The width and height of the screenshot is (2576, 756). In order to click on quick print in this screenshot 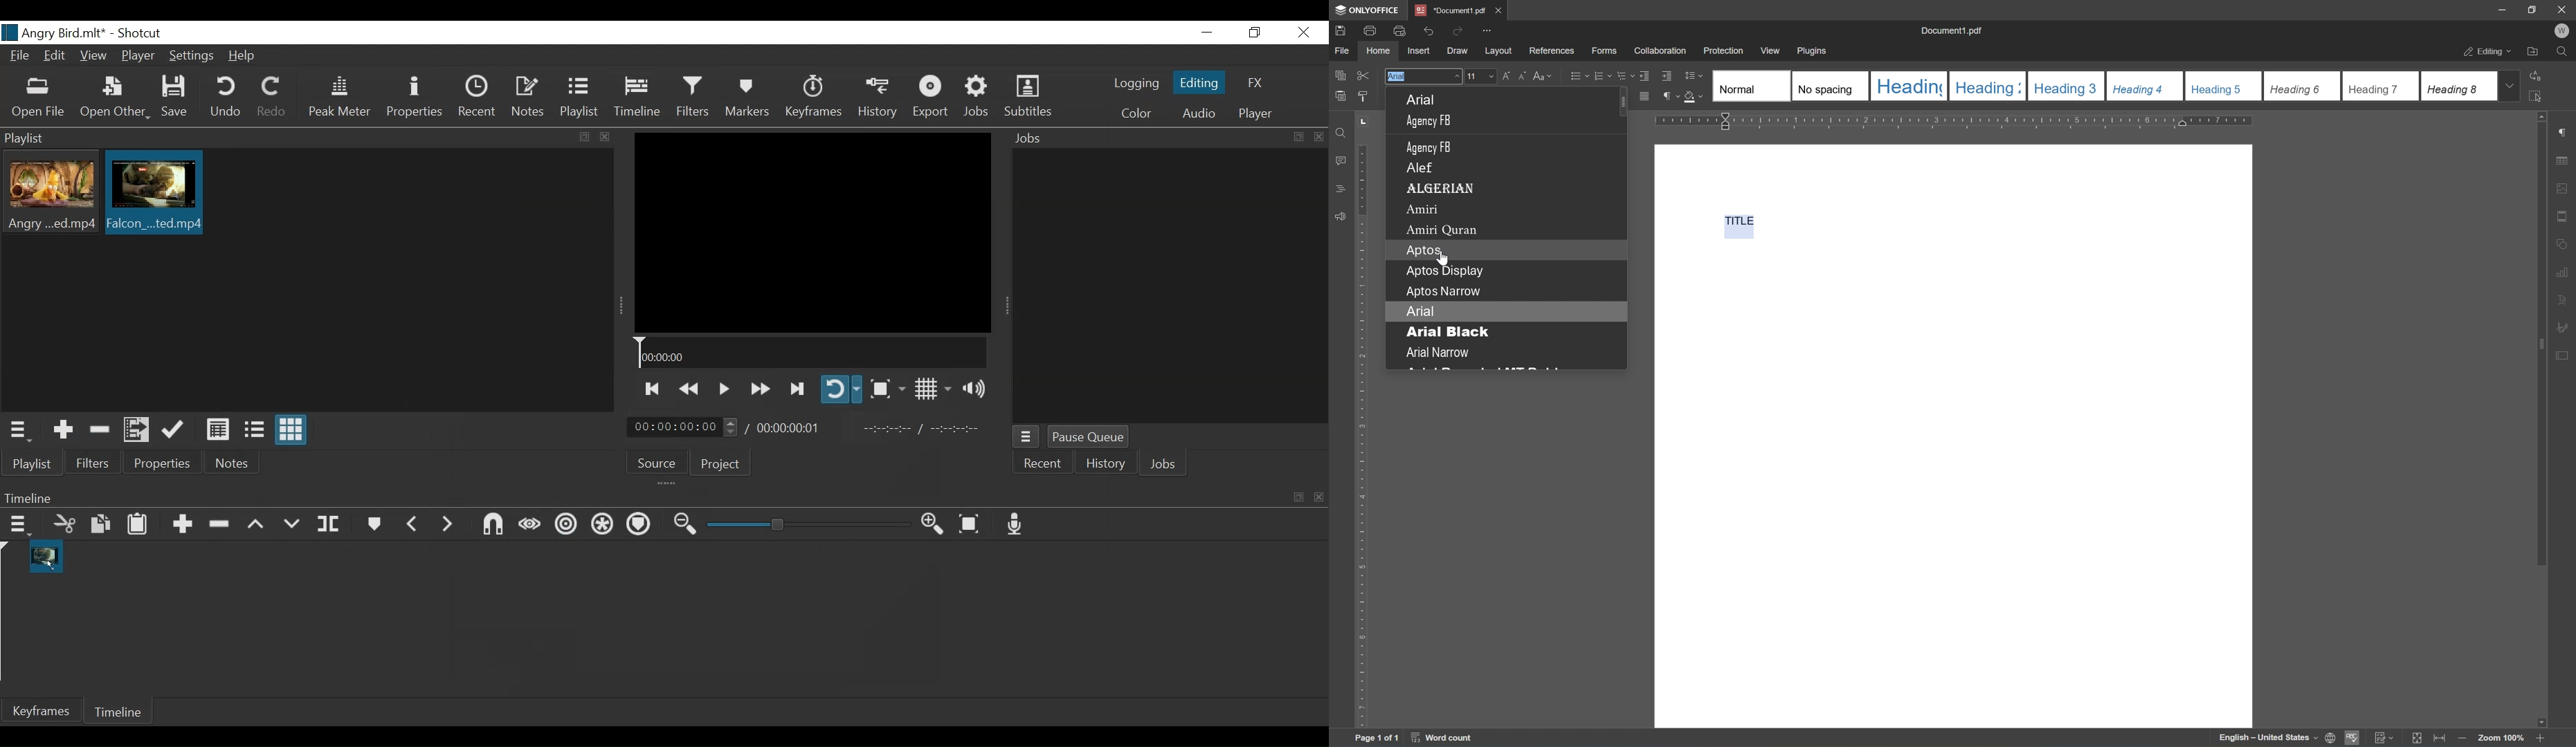, I will do `click(1399, 31)`.